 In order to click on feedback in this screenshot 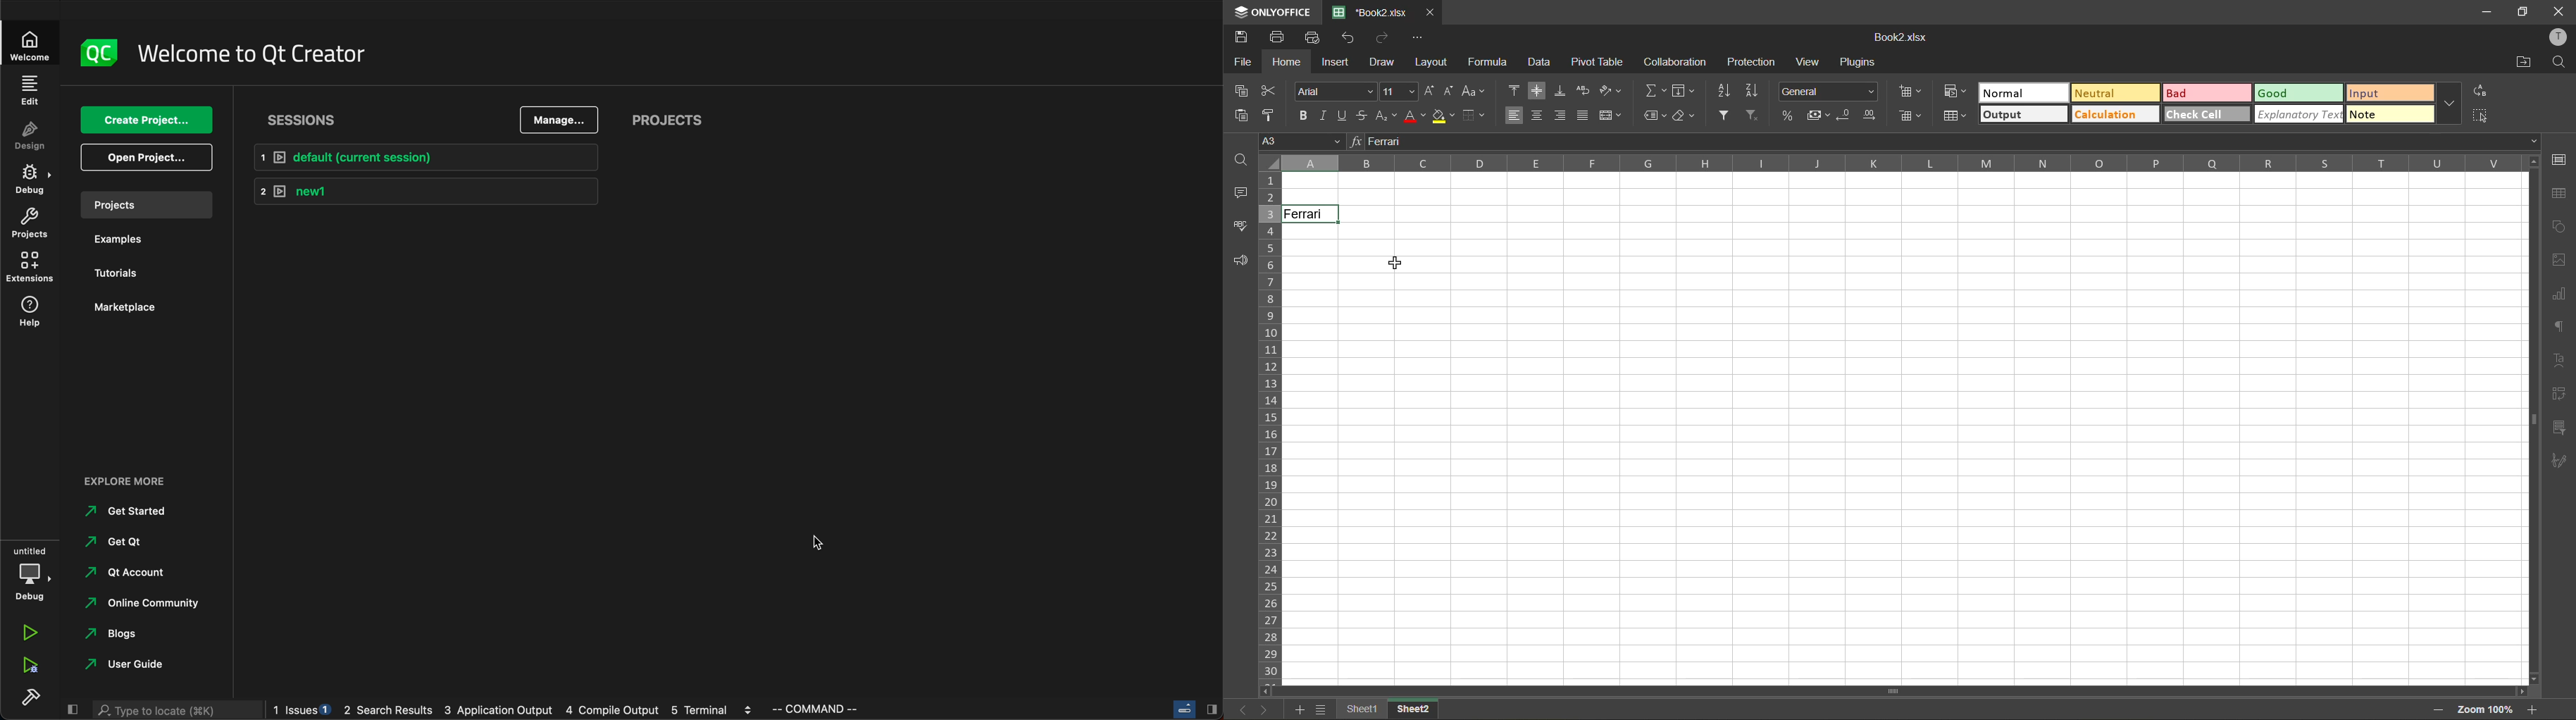, I will do `click(1242, 261)`.